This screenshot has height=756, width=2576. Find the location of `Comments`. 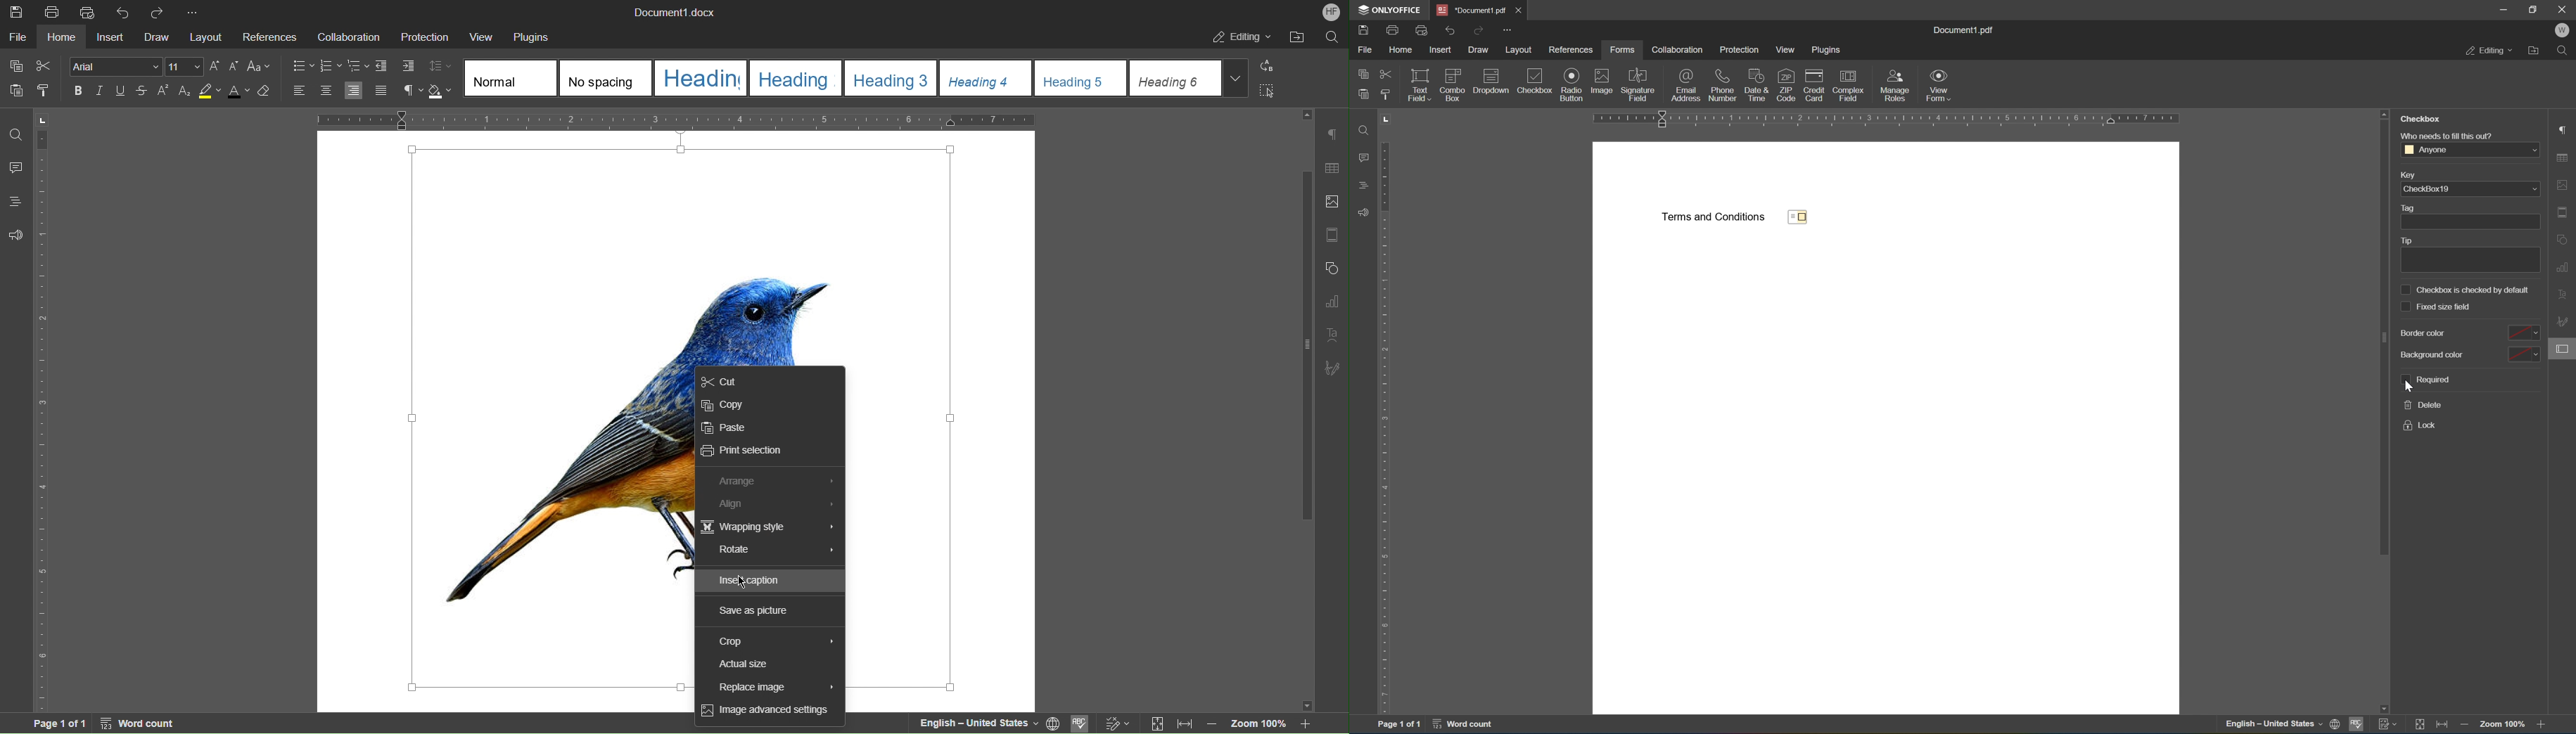

Comments is located at coordinates (16, 168).